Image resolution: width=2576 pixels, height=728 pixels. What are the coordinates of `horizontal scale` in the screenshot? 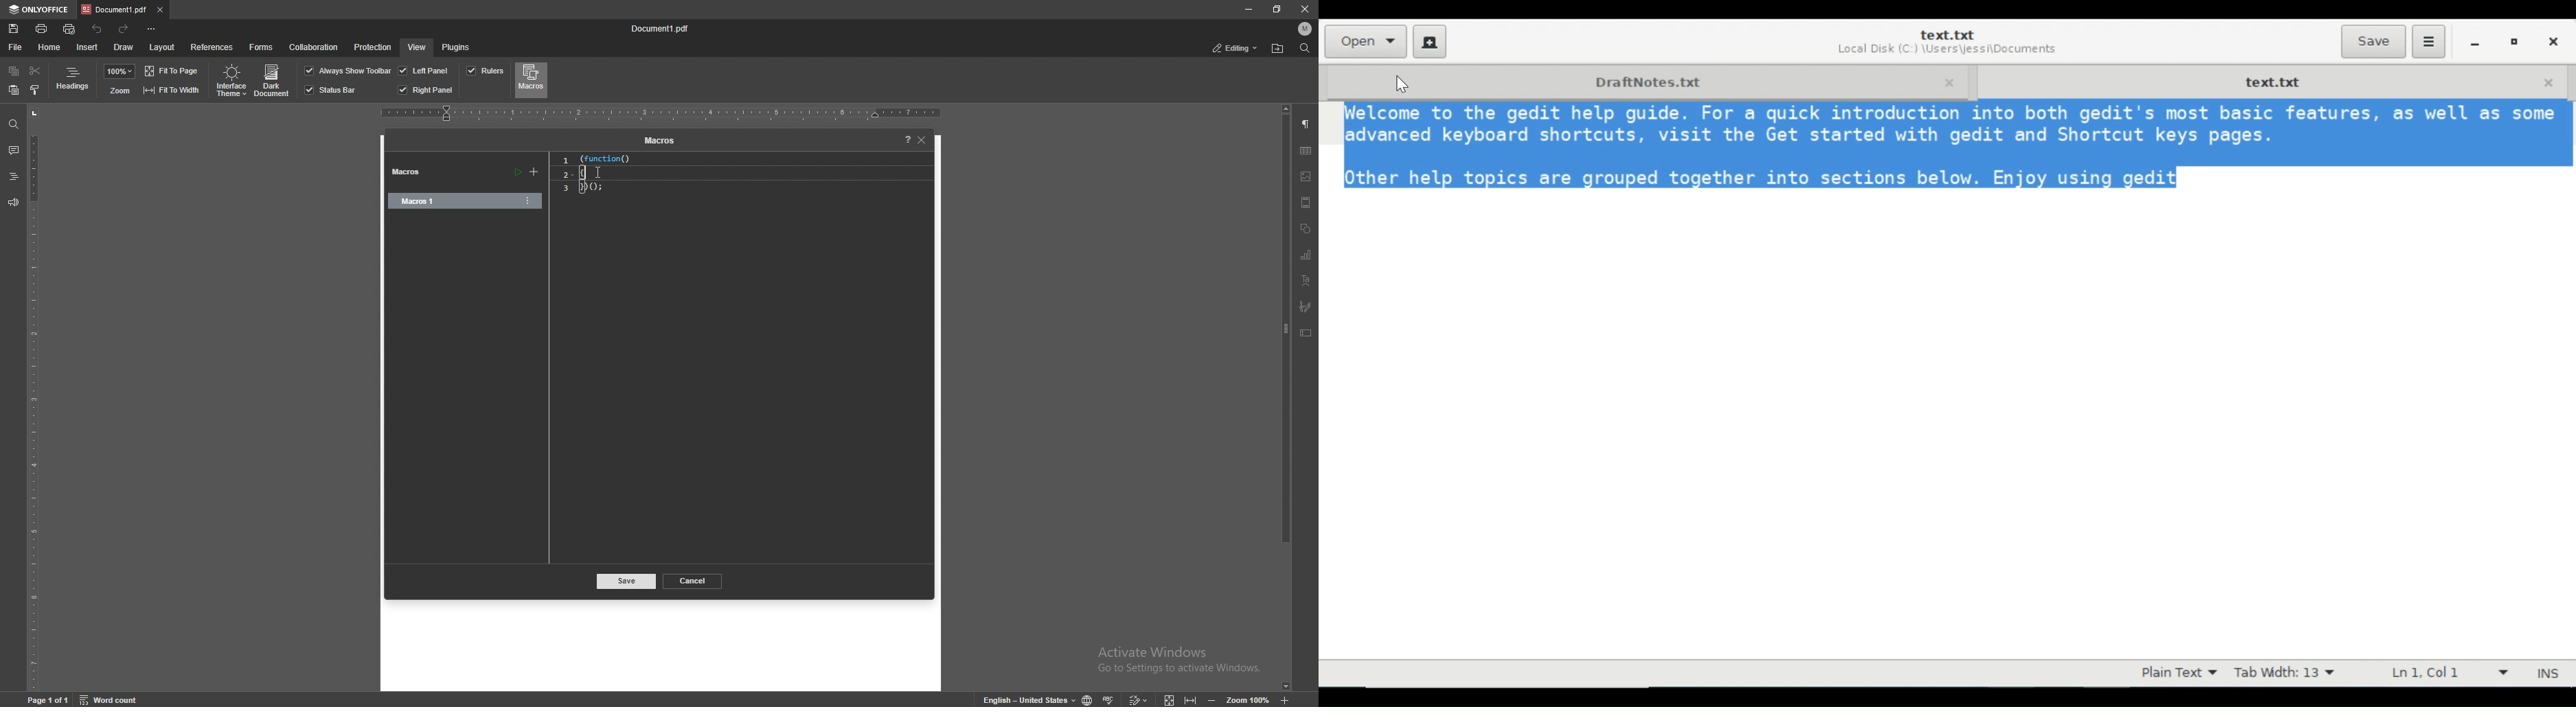 It's located at (661, 113).